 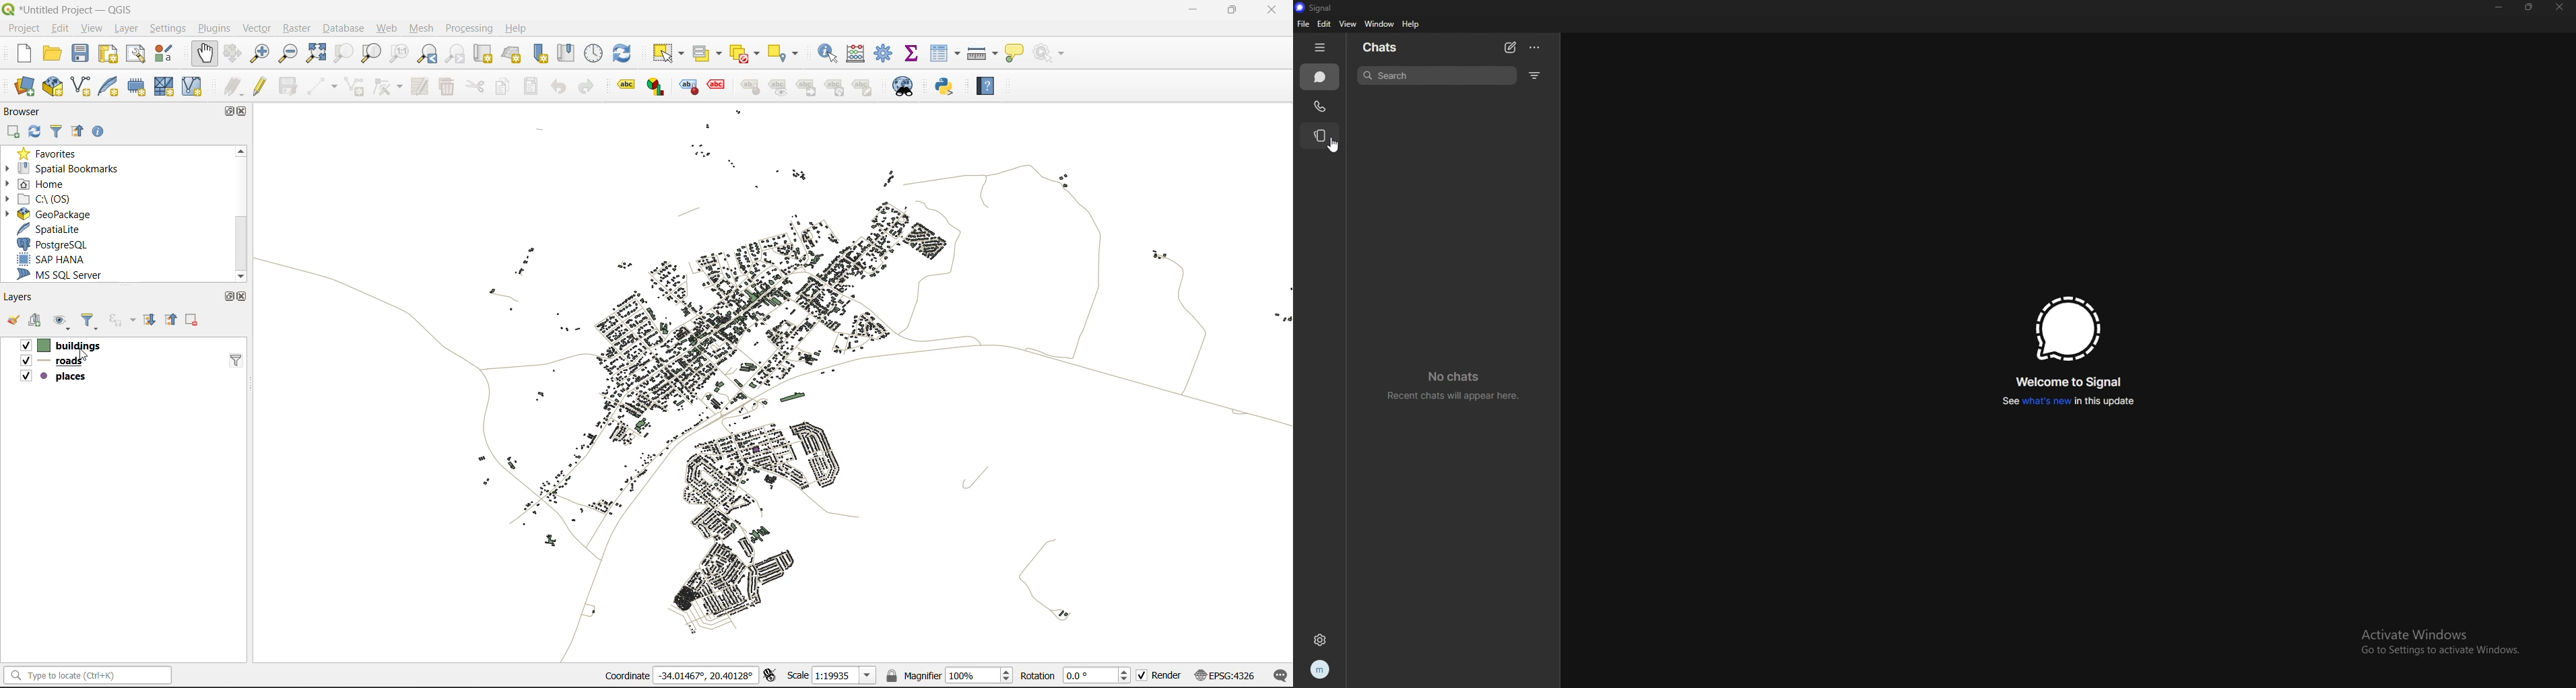 I want to click on collapse all, so click(x=78, y=130).